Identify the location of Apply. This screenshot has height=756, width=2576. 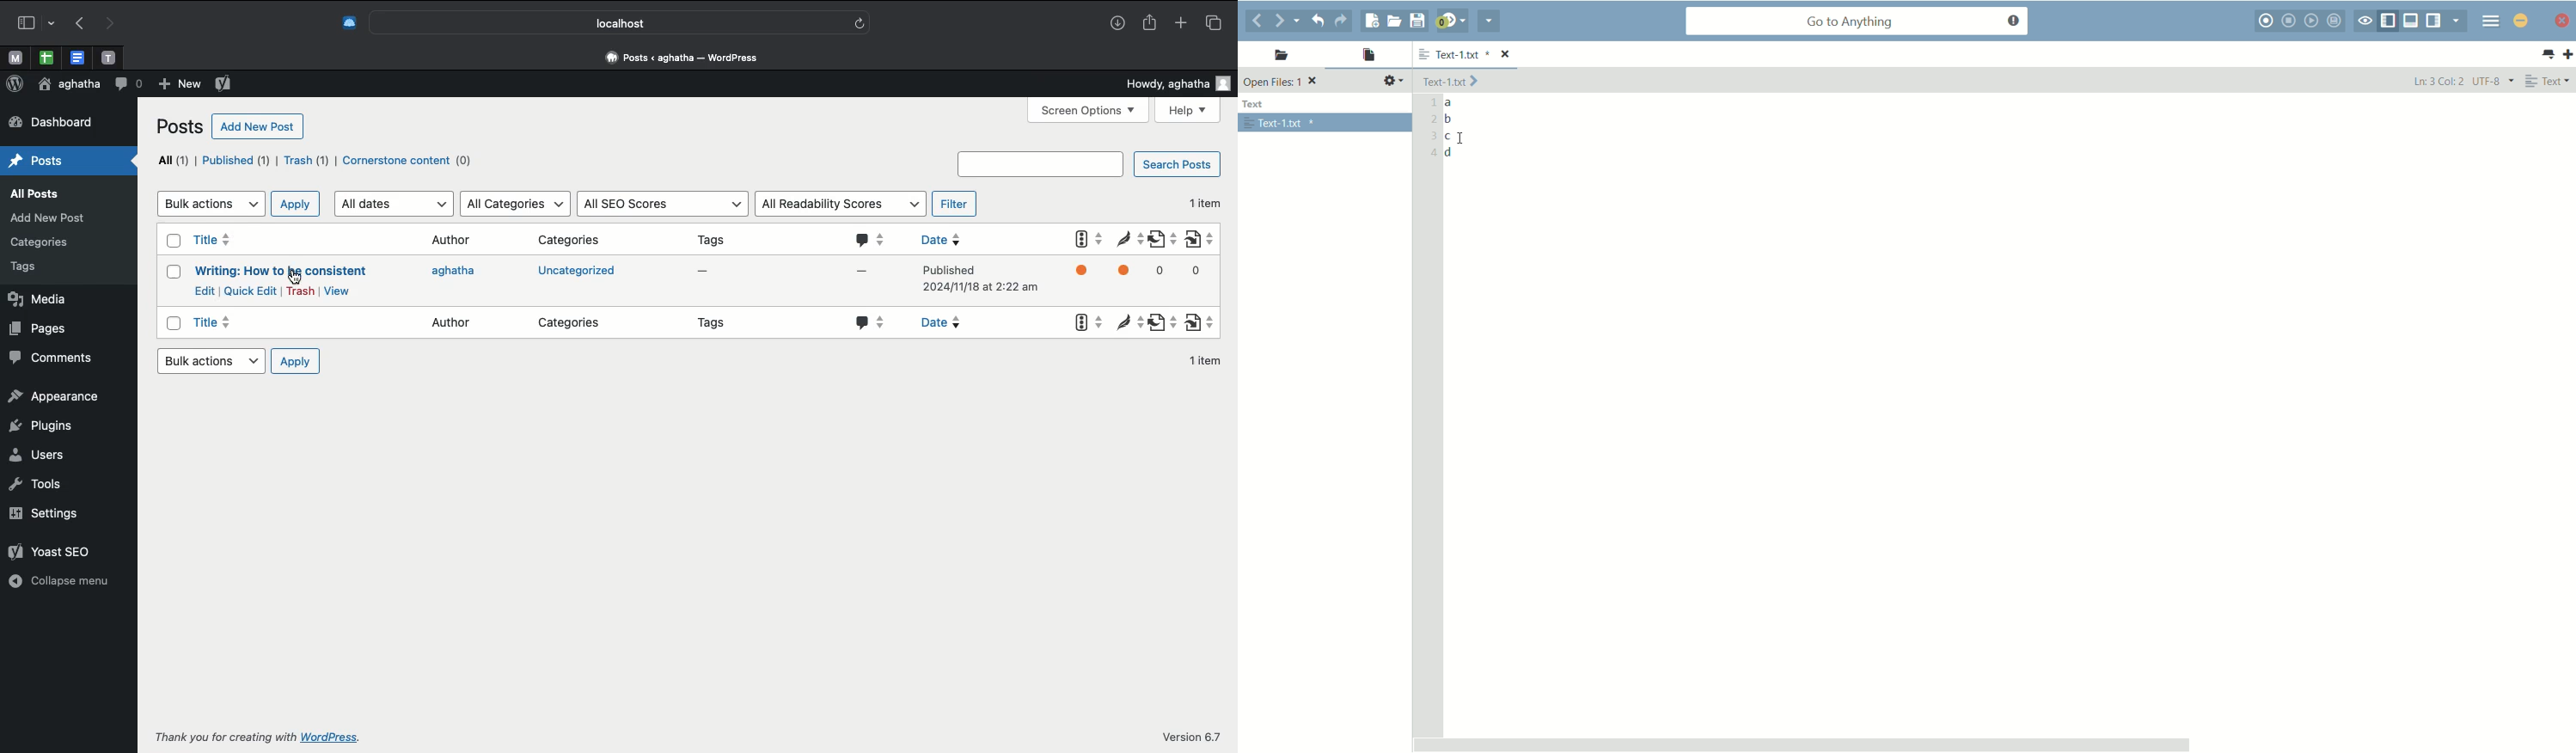
(296, 204).